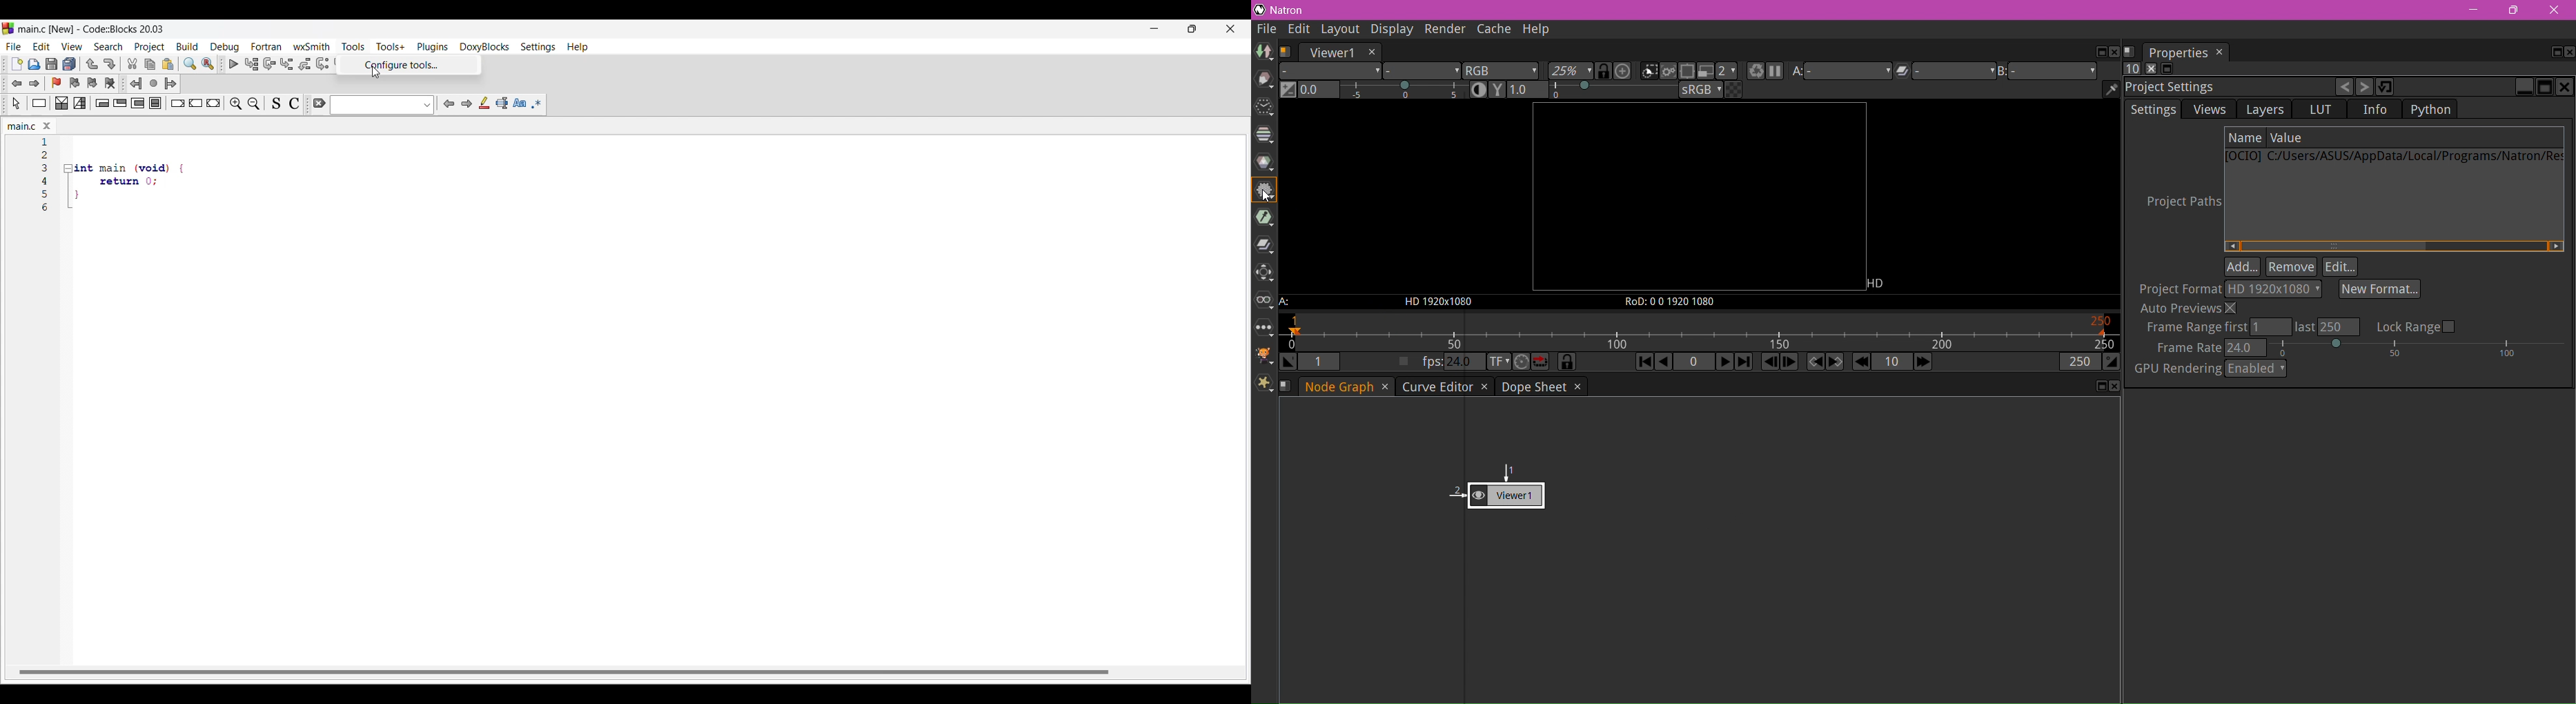  What do you see at coordinates (208, 64) in the screenshot?
I see `Replace` at bounding box center [208, 64].